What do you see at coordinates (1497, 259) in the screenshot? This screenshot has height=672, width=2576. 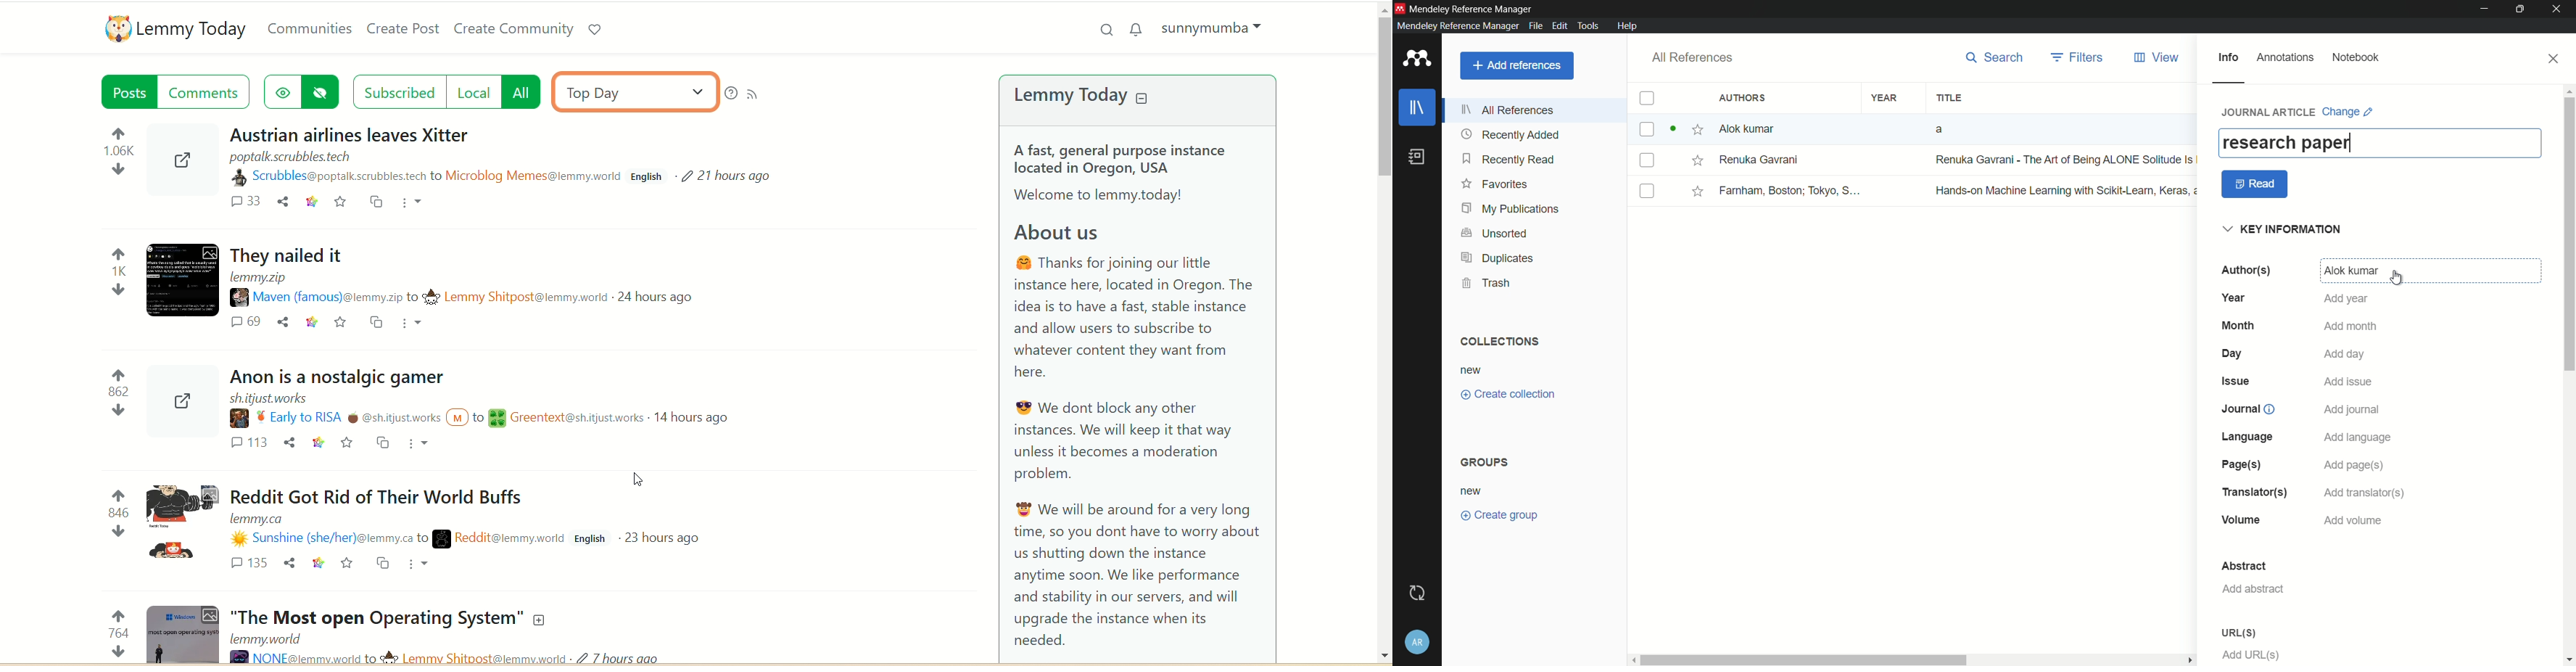 I see `duplicates` at bounding box center [1497, 259].